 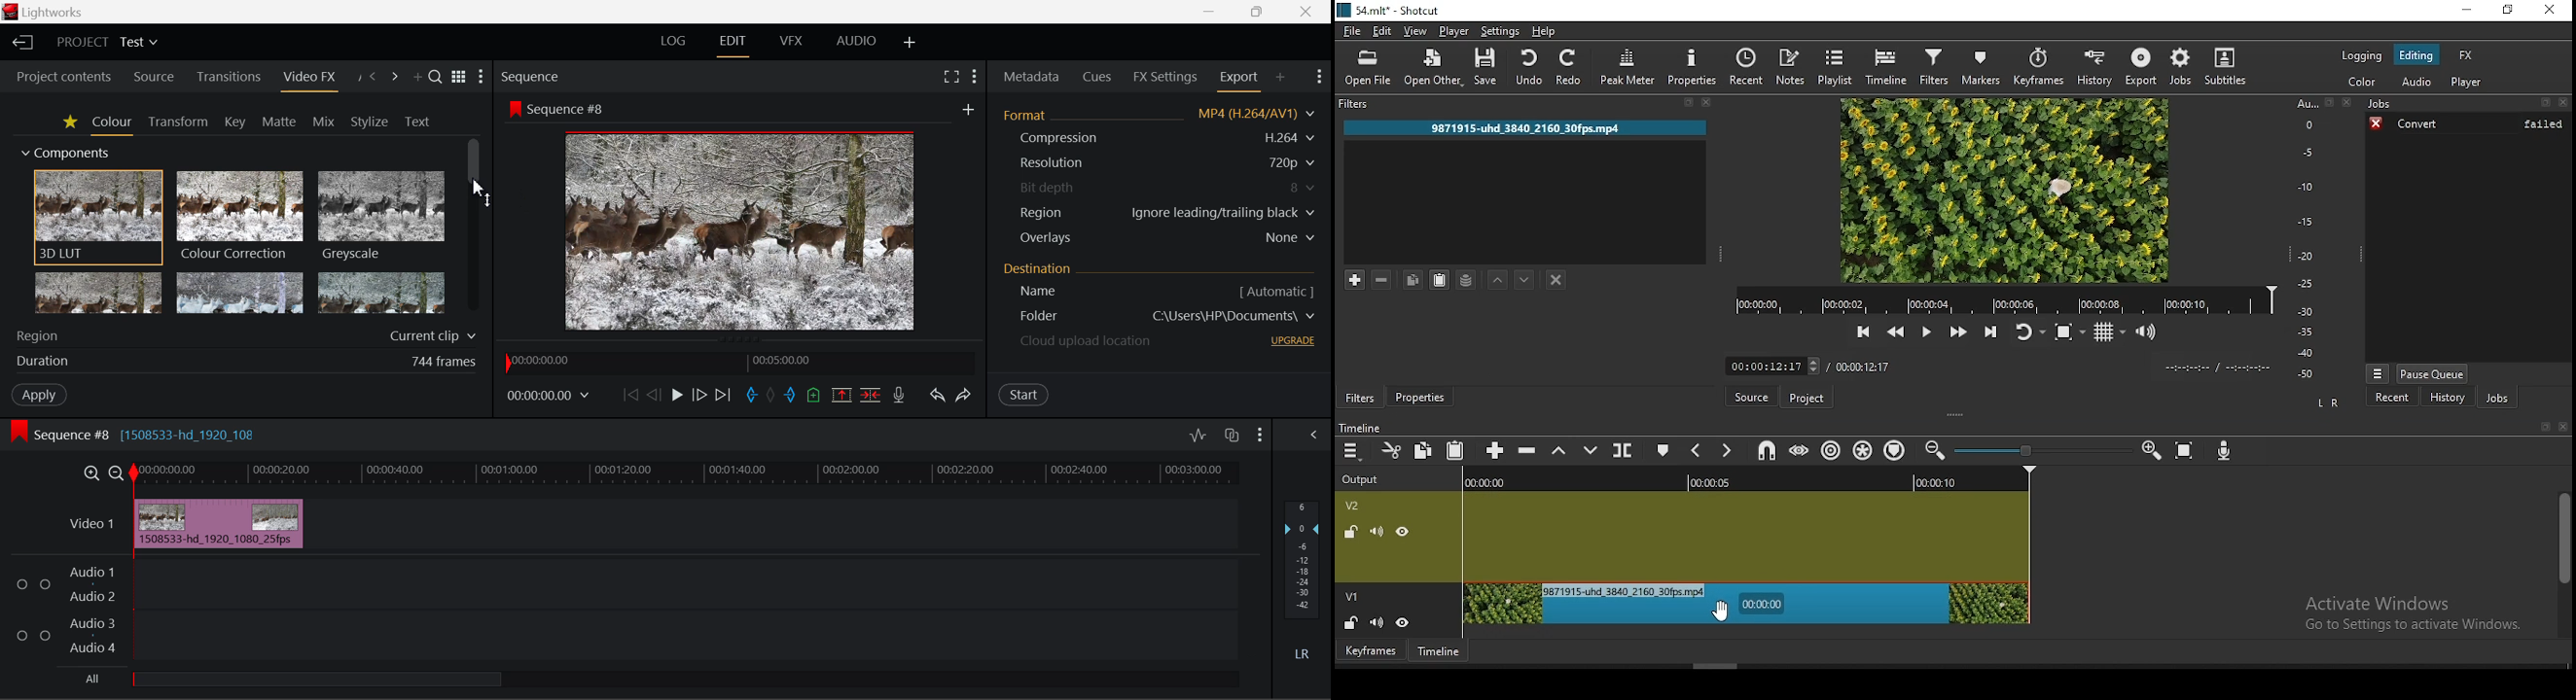 I want to click on notes, so click(x=1793, y=67).